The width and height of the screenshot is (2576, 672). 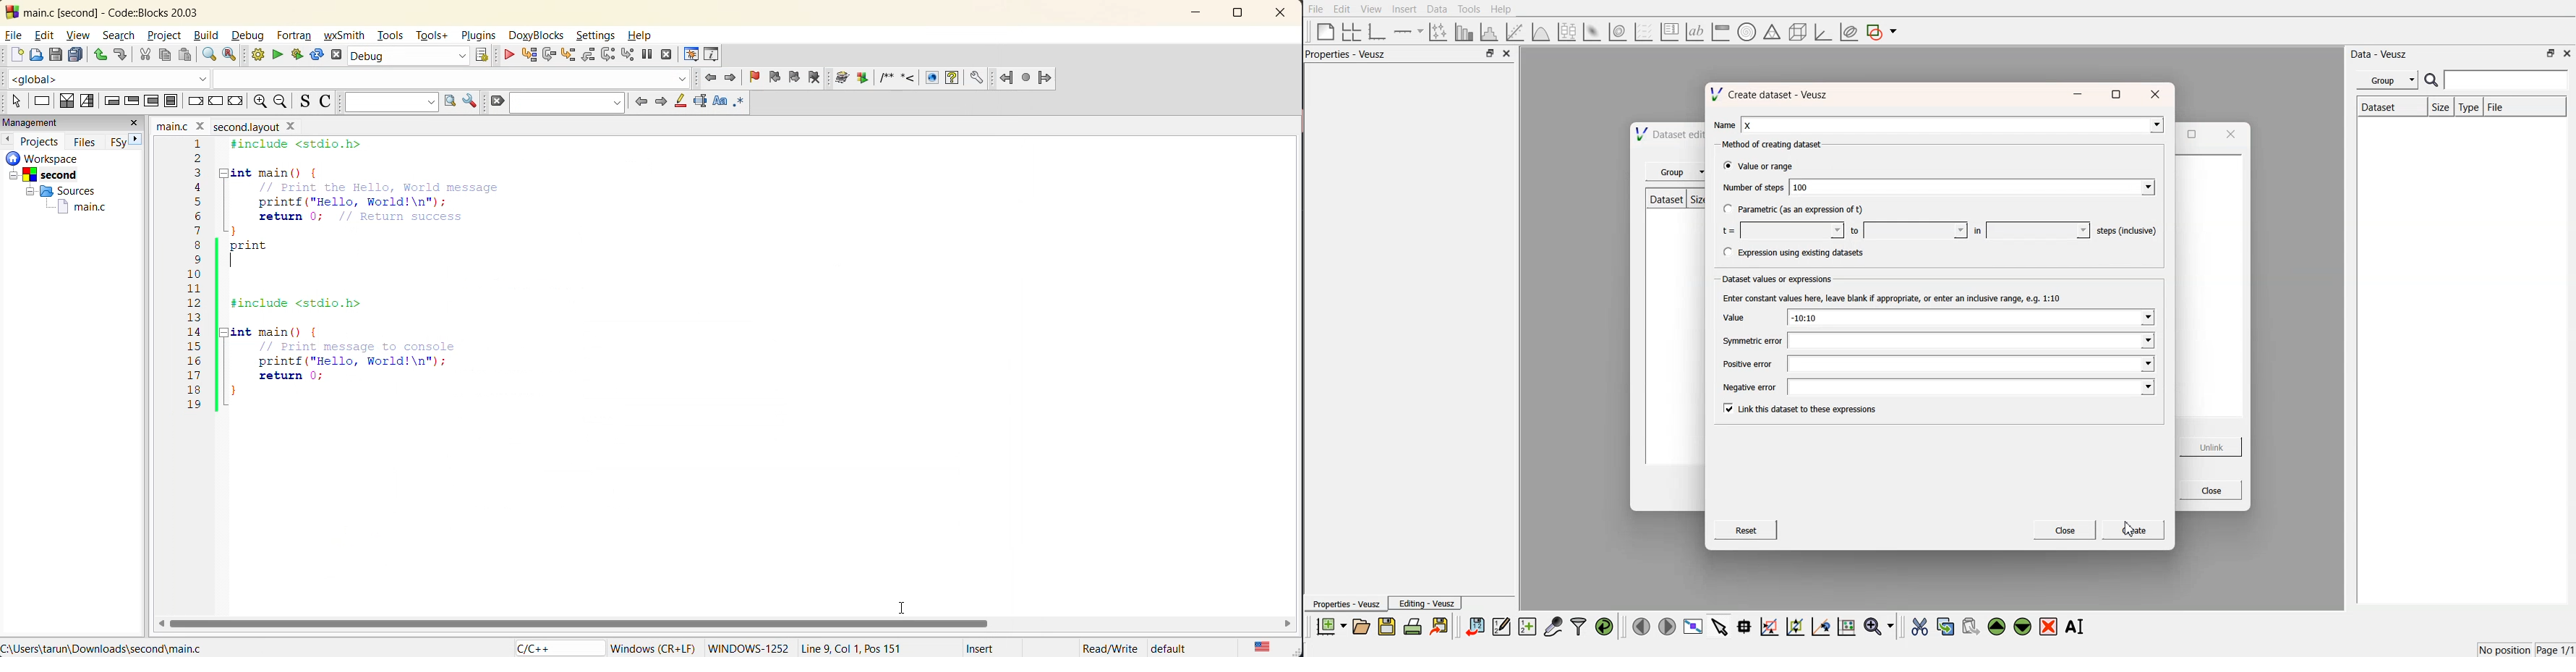 I want to click on Close, so click(x=2067, y=529).